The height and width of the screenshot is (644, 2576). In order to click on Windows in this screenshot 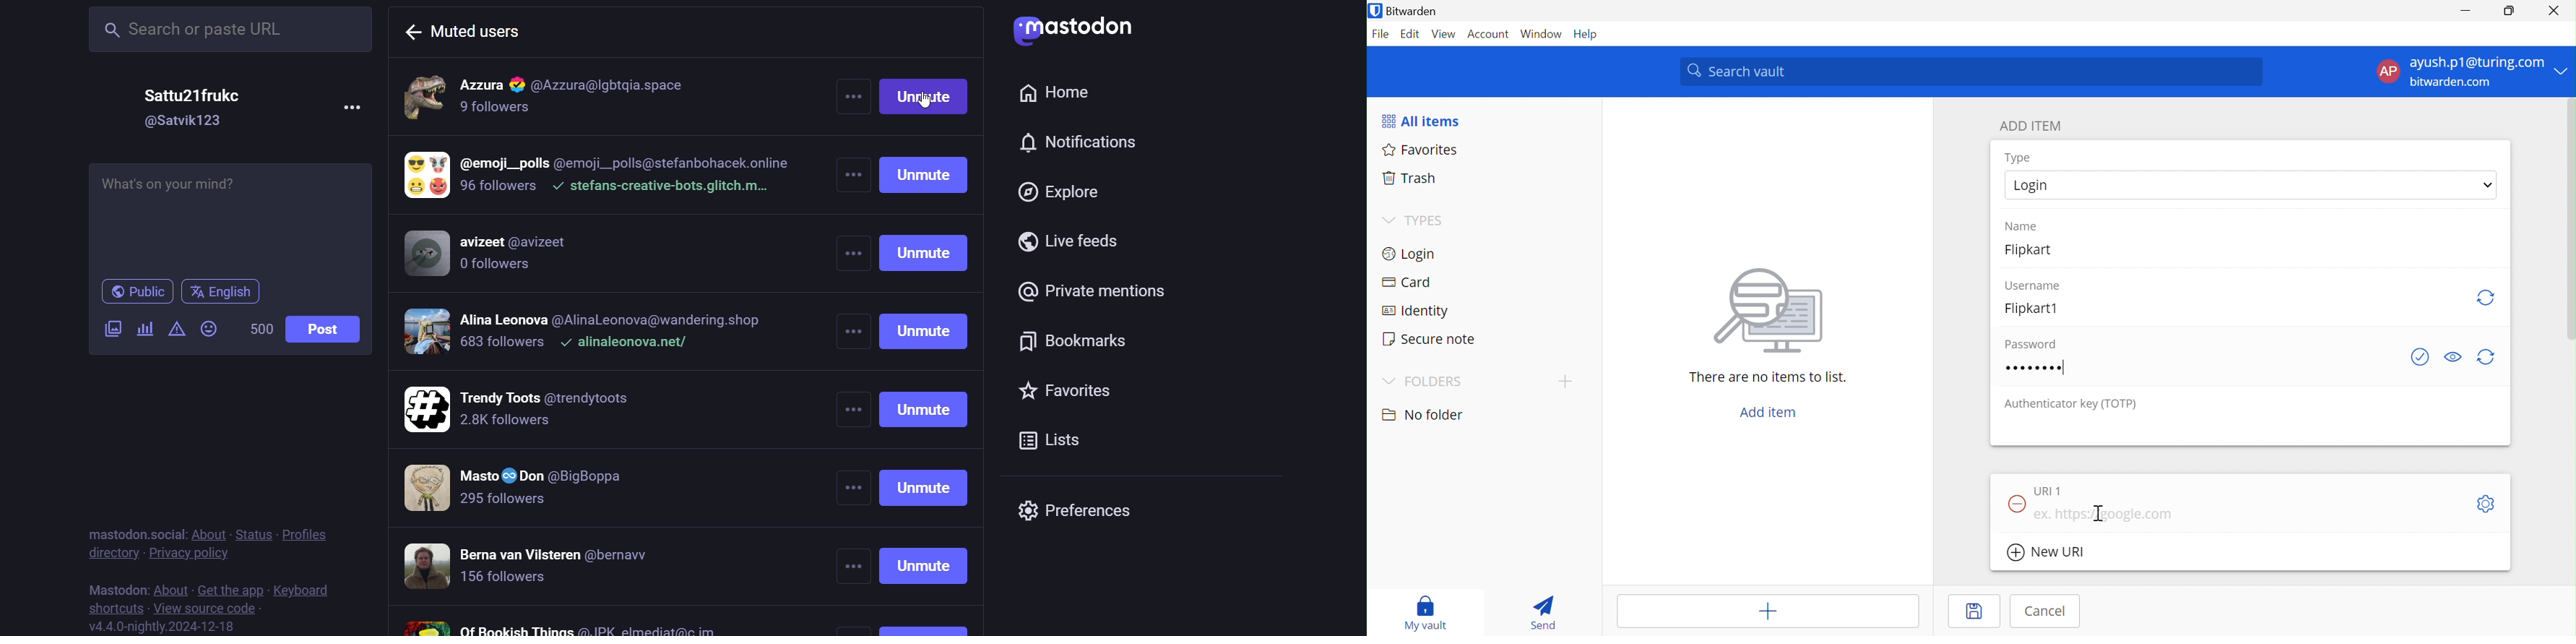, I will do `click(1543, 34)`.